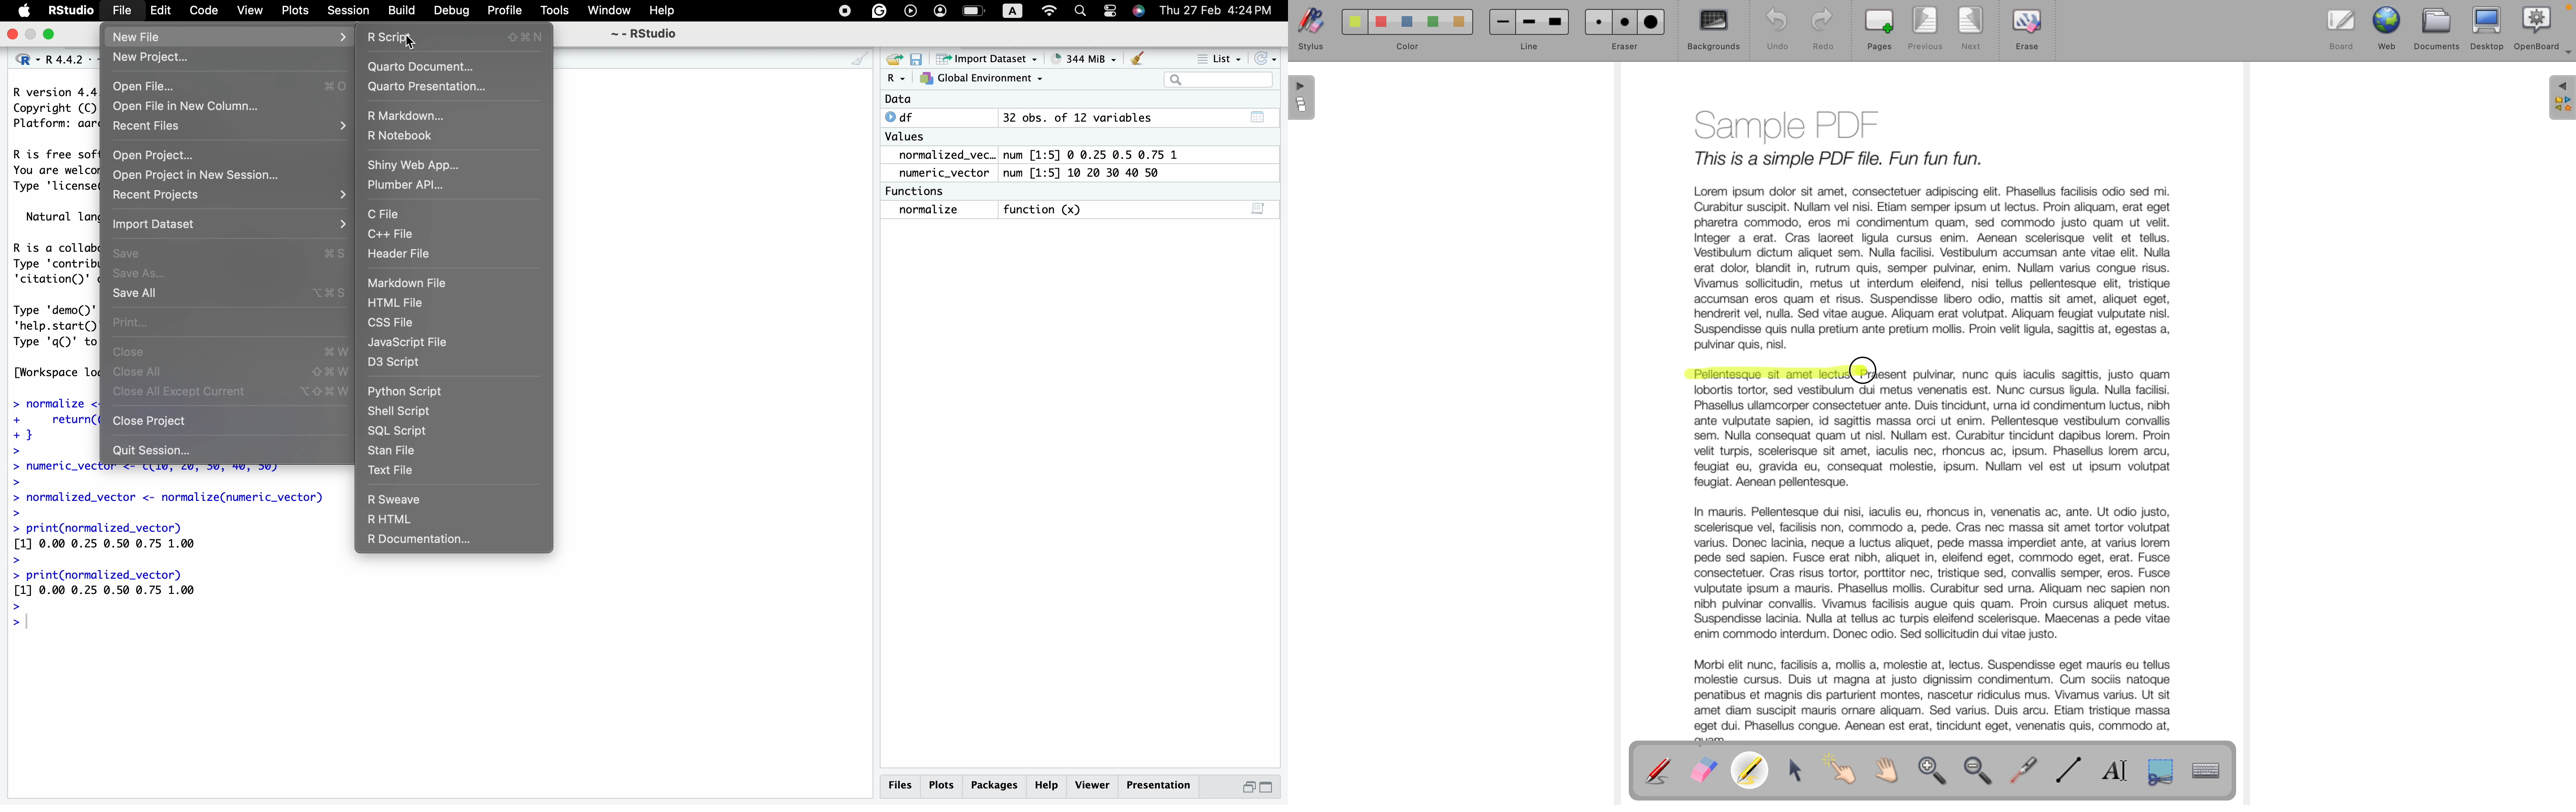 This screenshot has height=812, width=2576. I want to click on Shell Script, so click(399, 411).